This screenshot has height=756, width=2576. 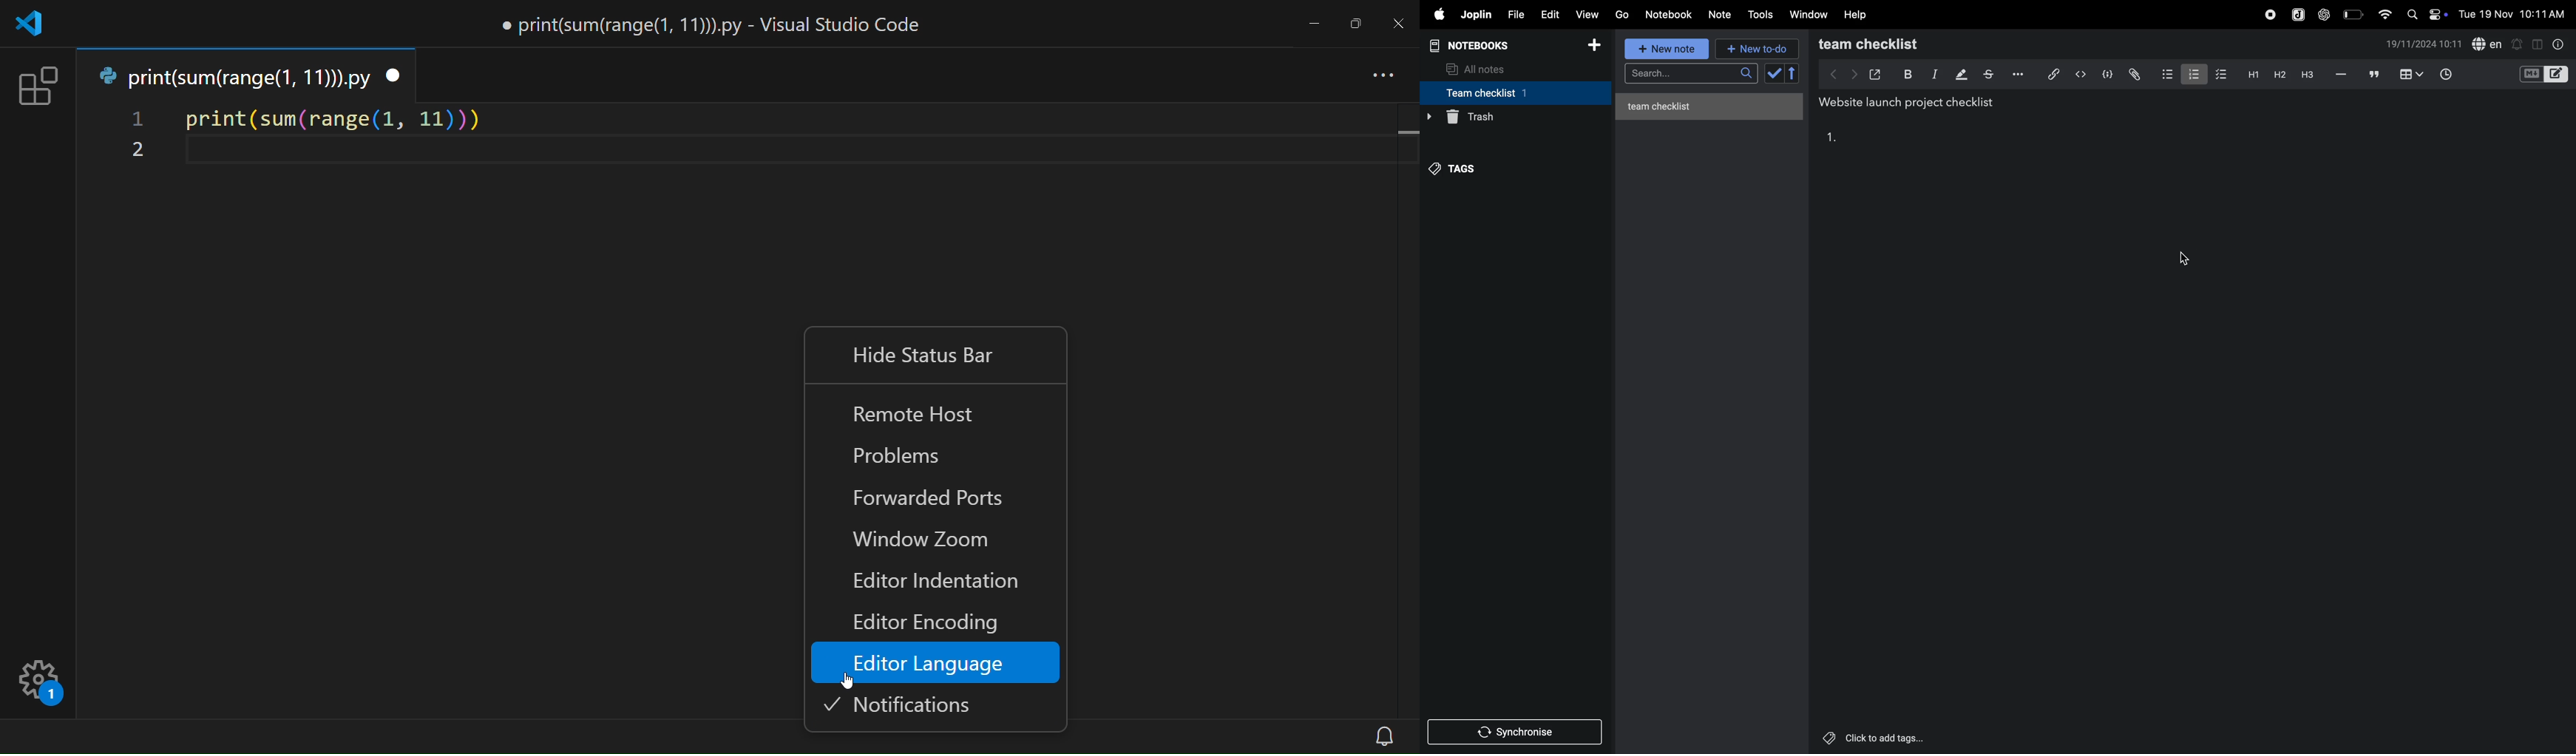 What do you see at coordinates (2133, 74) in the screenshot?
I see `attach file` at bounding box center [2133, 74].